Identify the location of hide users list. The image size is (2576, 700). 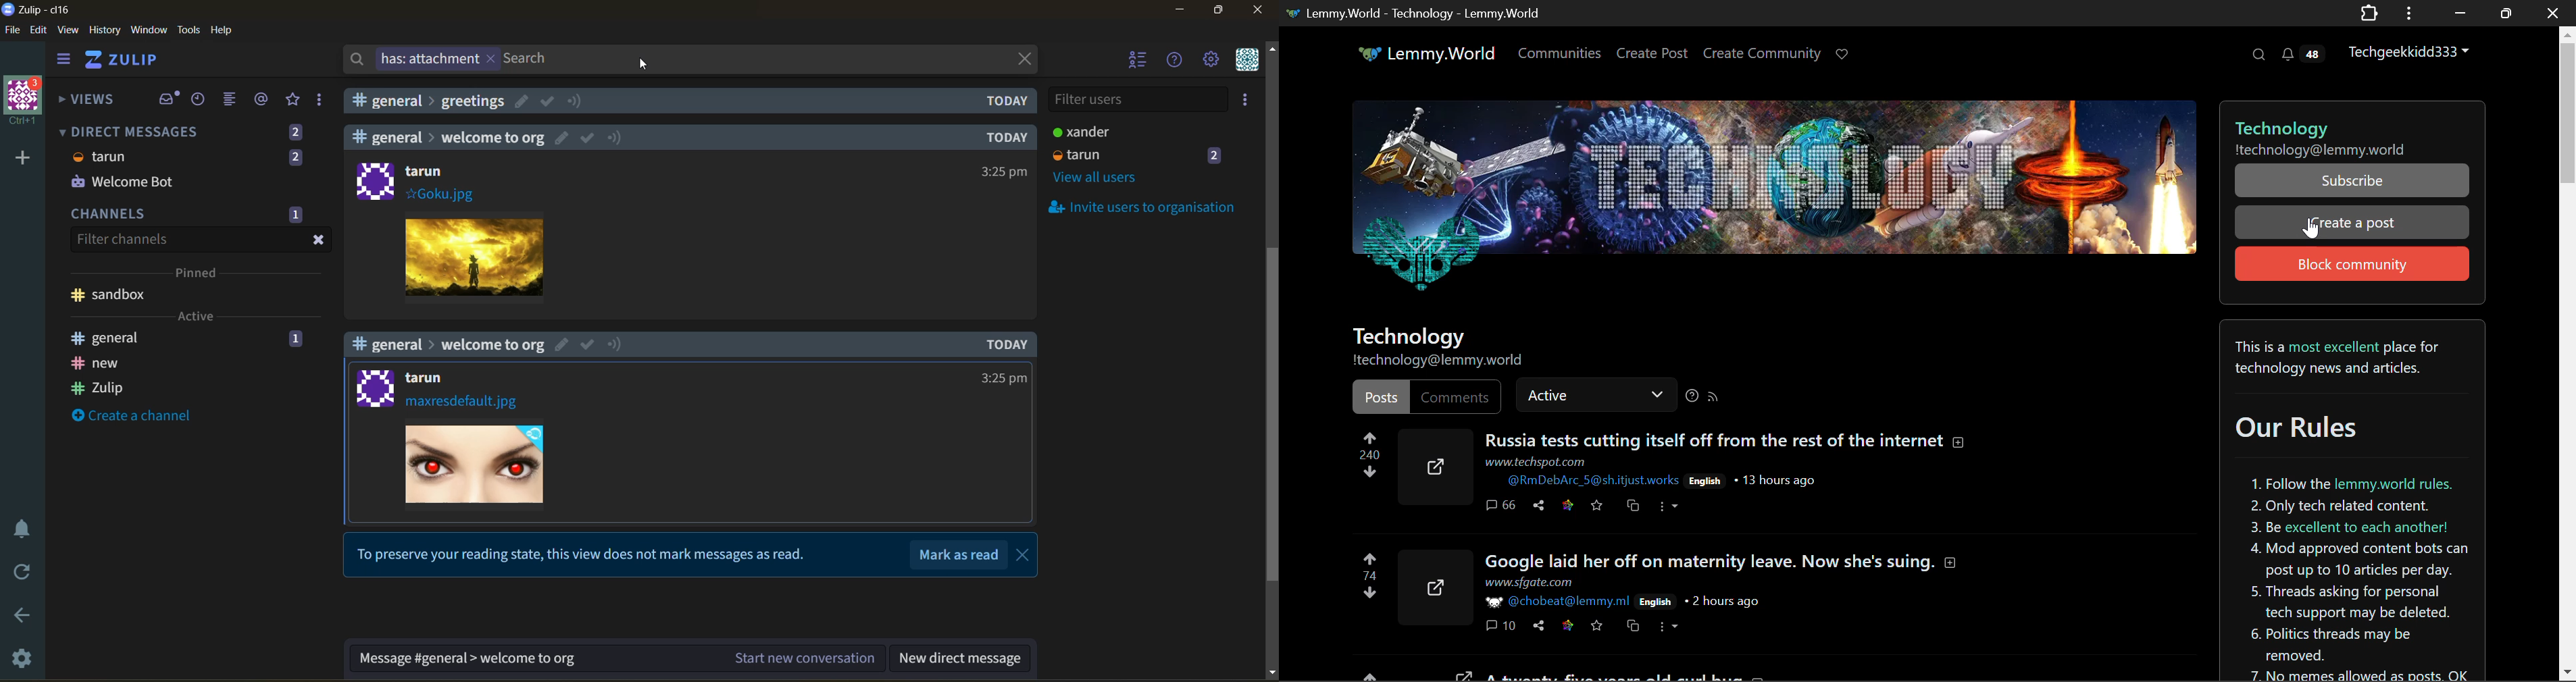
(1135, 59).